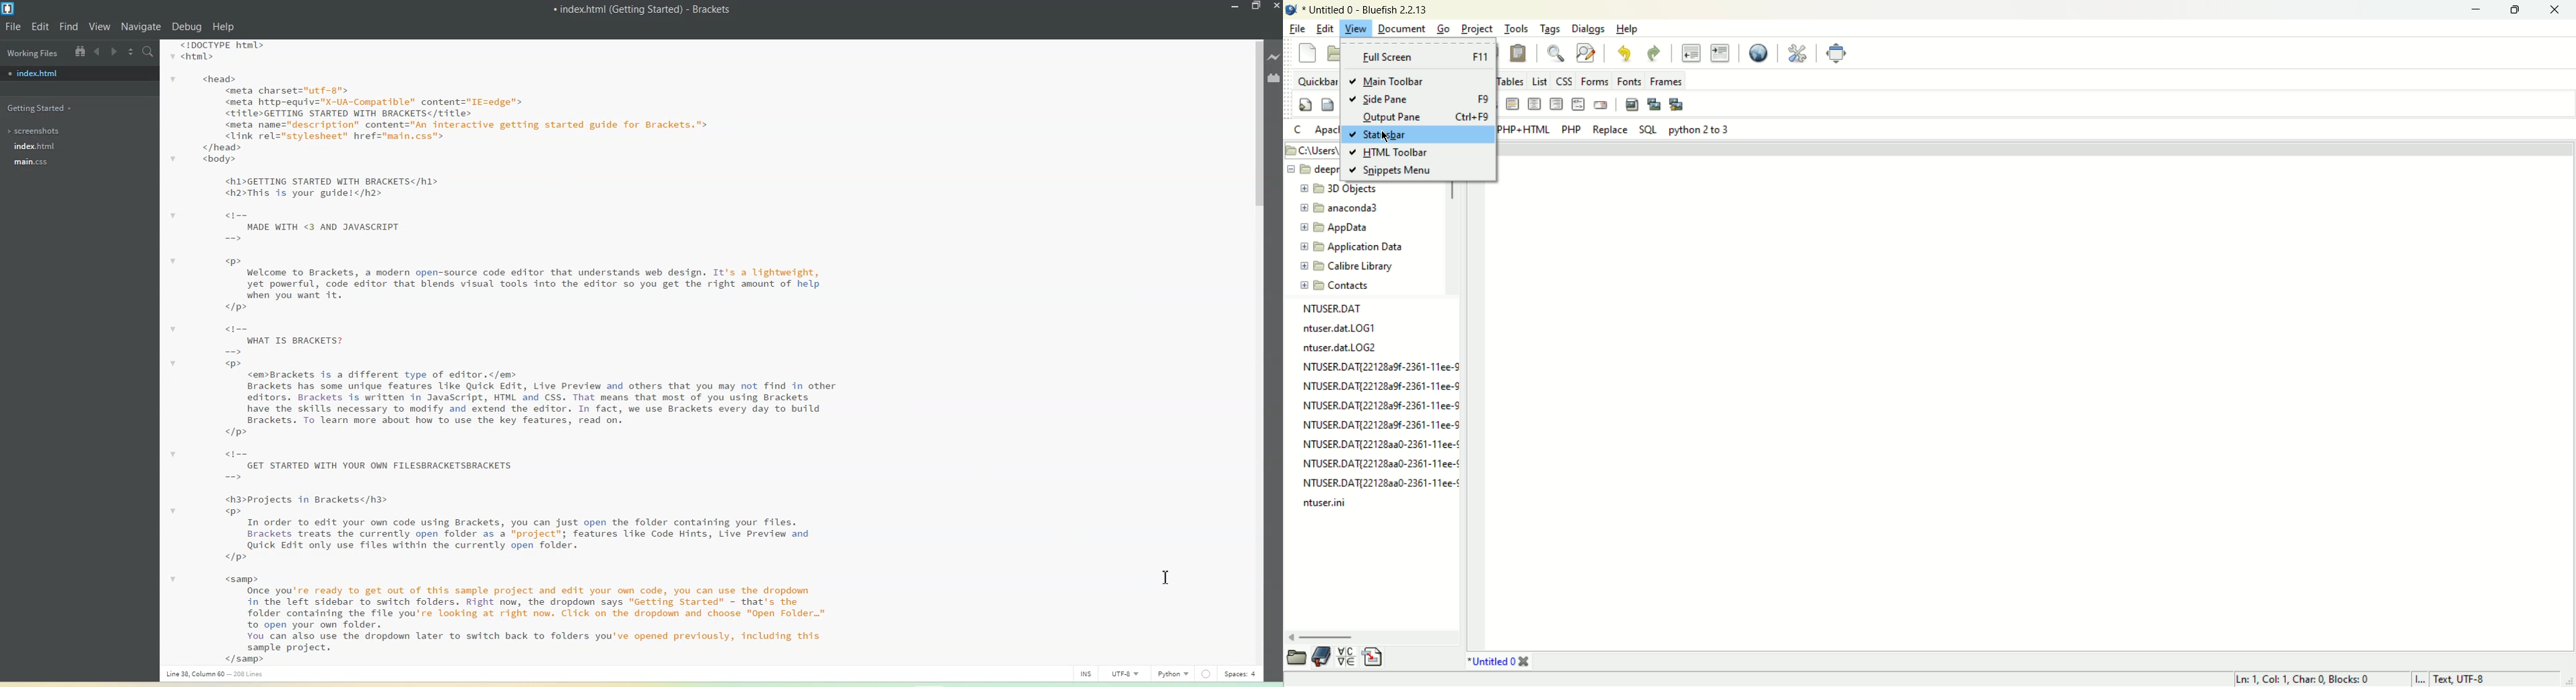 The height and width of the screenshot is (700, 2576). What do you see at coordinates (31, 51) in the screenshot?
I see `Working Files` at bounding box center [31, 51].